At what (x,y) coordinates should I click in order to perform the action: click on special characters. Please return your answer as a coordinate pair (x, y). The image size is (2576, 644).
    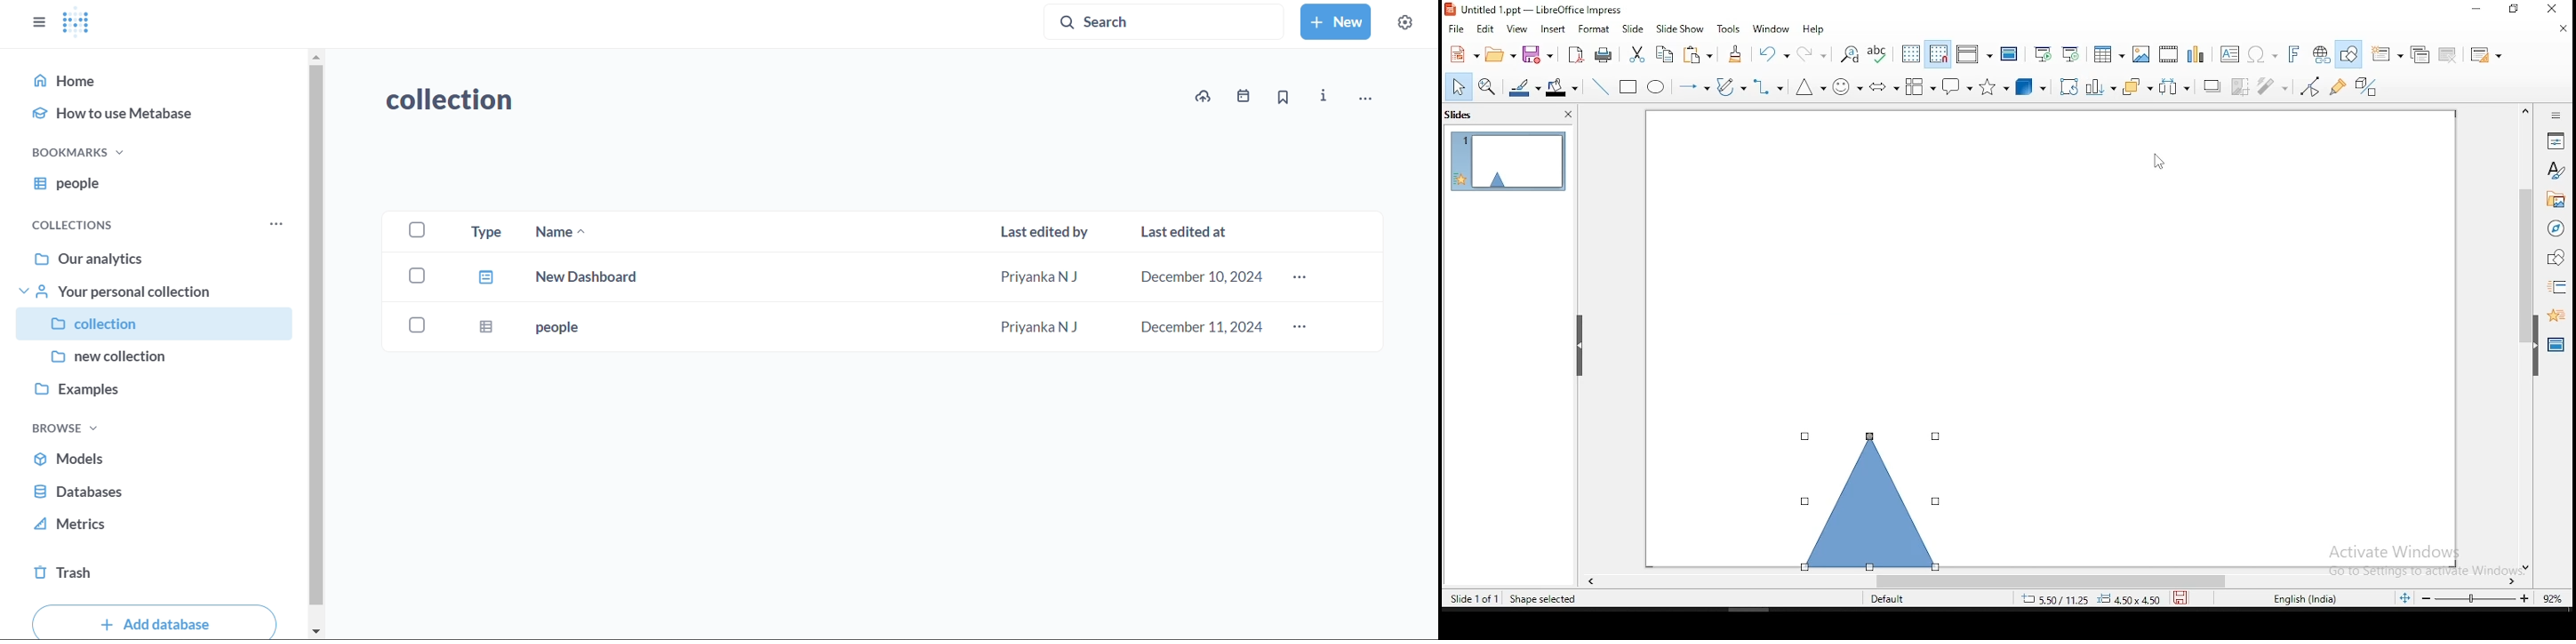
    Looking at the image, I should click on (2260, 54).